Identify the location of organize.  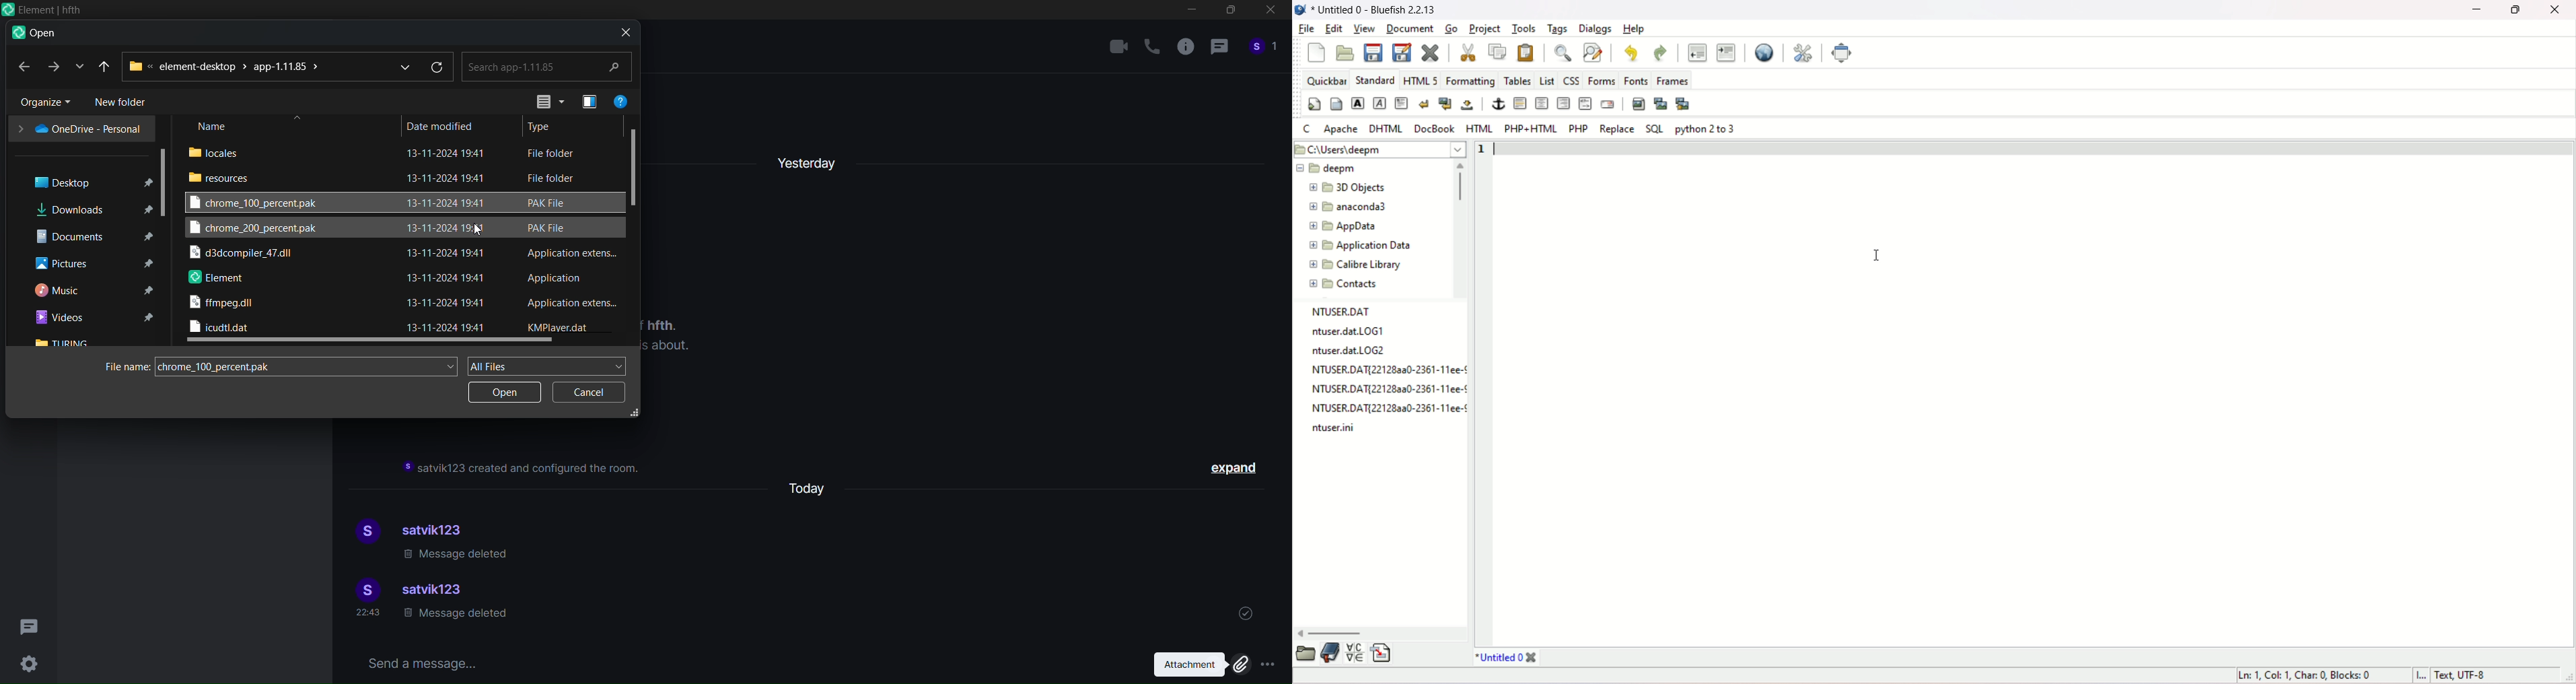
(40, 102).